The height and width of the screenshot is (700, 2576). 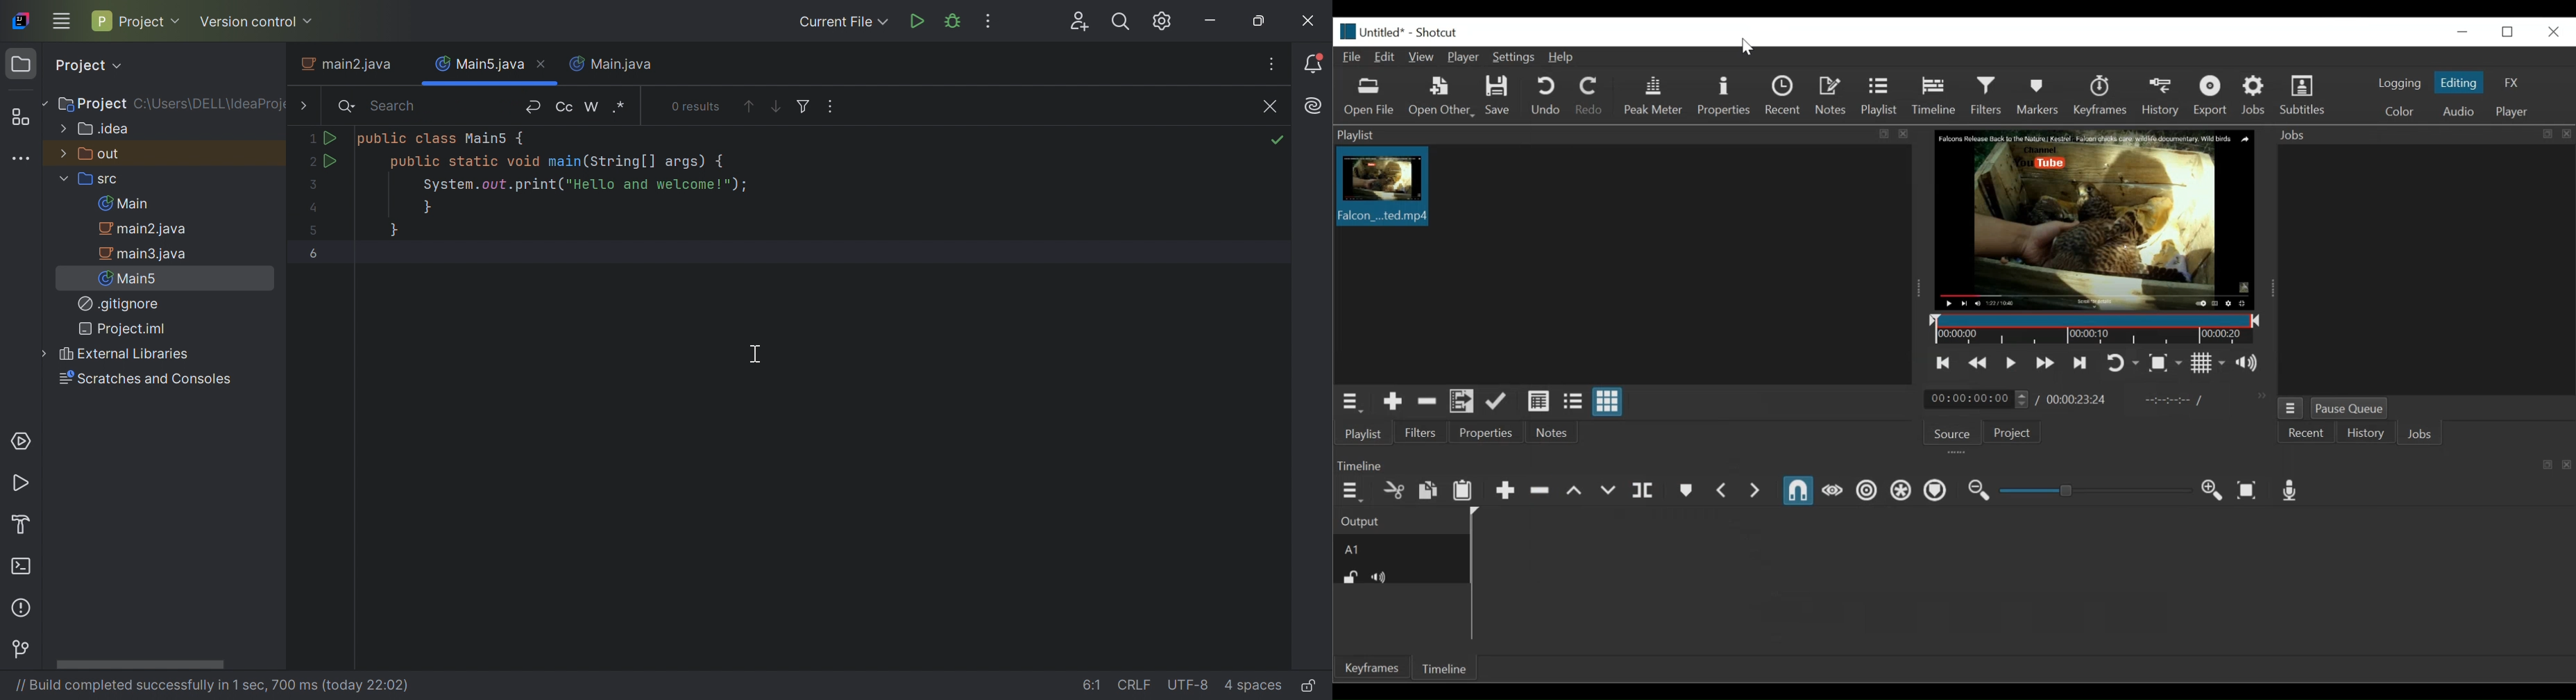 What do you see at coordinates (1316, 65) in the screenshot?
I see `Notifications` at bounding box center [1316, 65].